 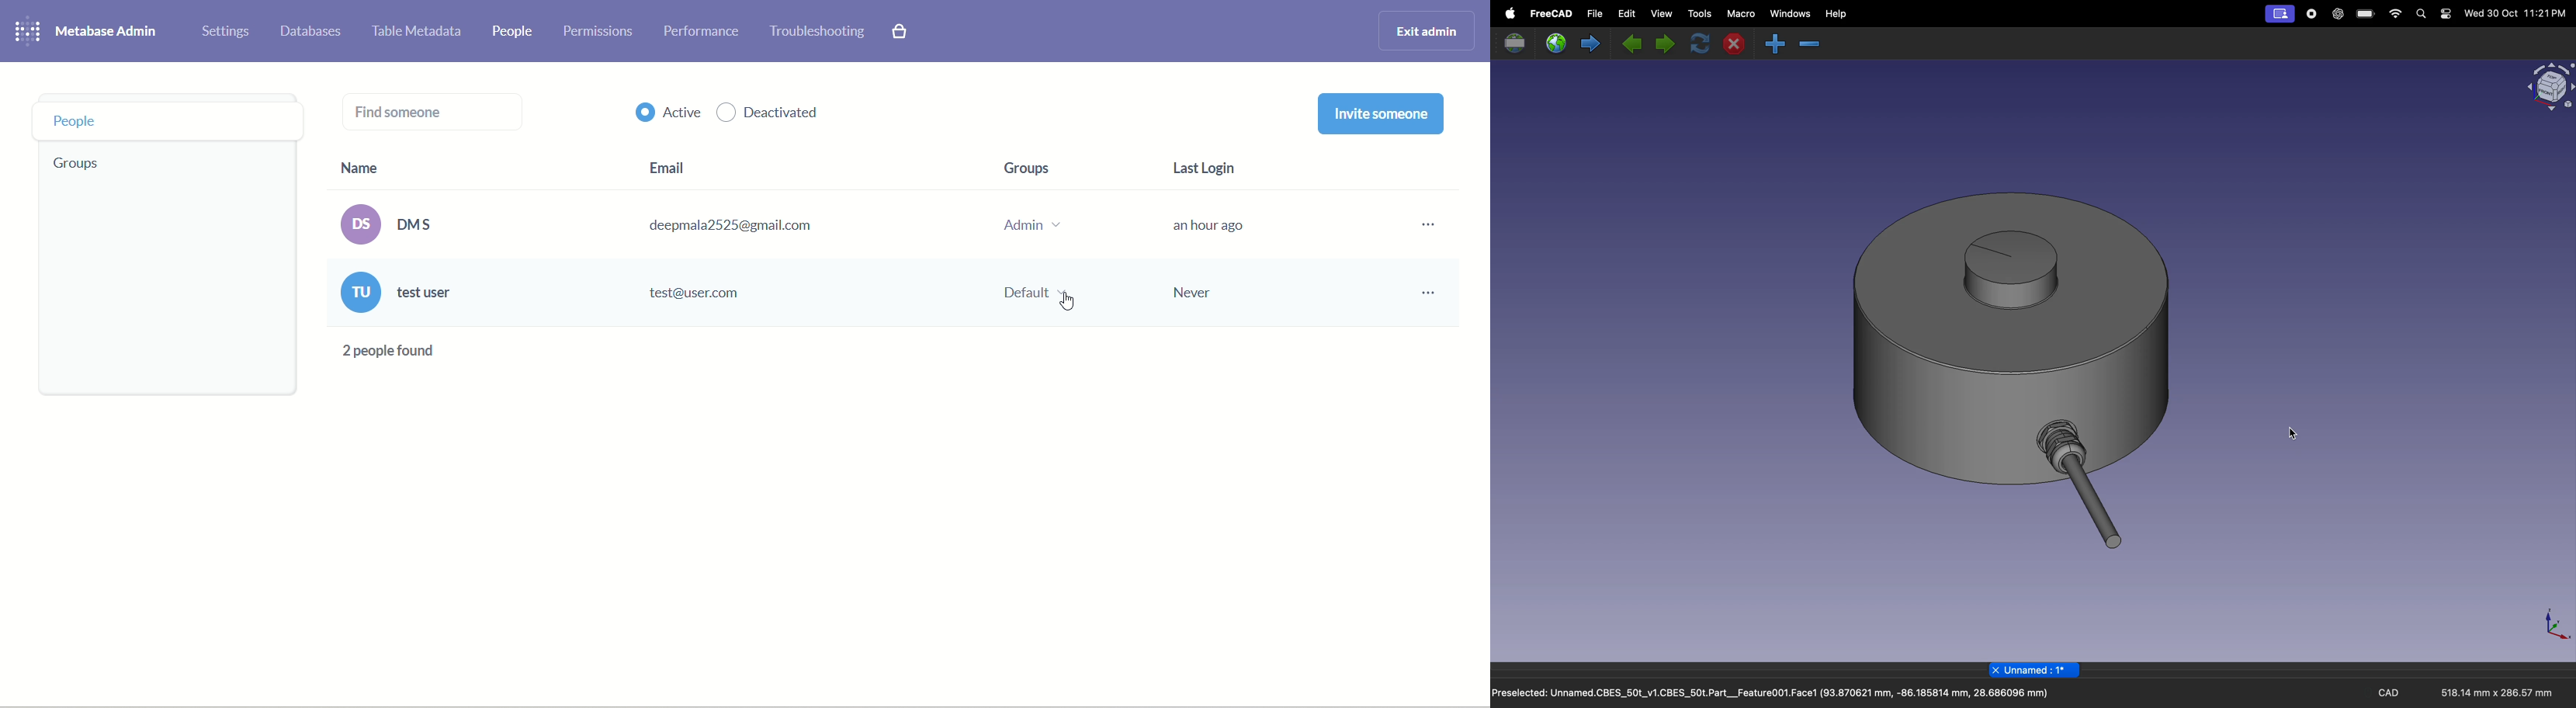 I want to click on Cursor, so click(x=1073, y=301).